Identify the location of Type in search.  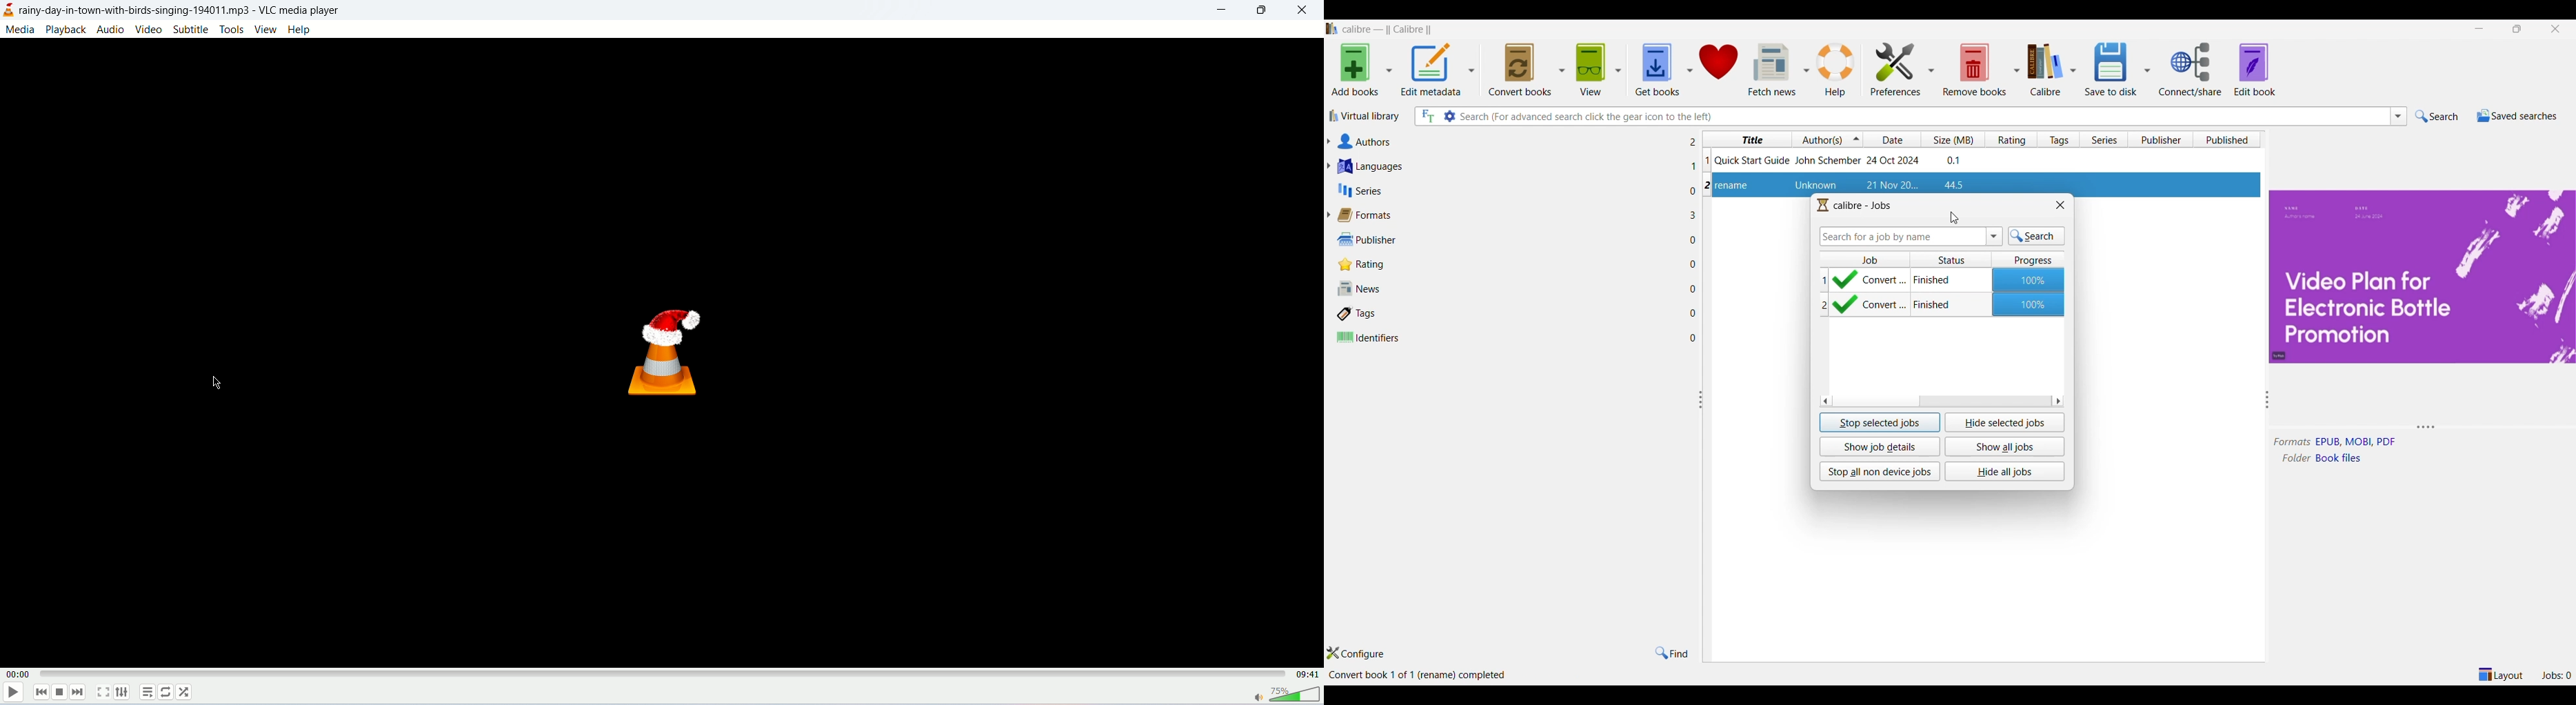
(1924, 117).